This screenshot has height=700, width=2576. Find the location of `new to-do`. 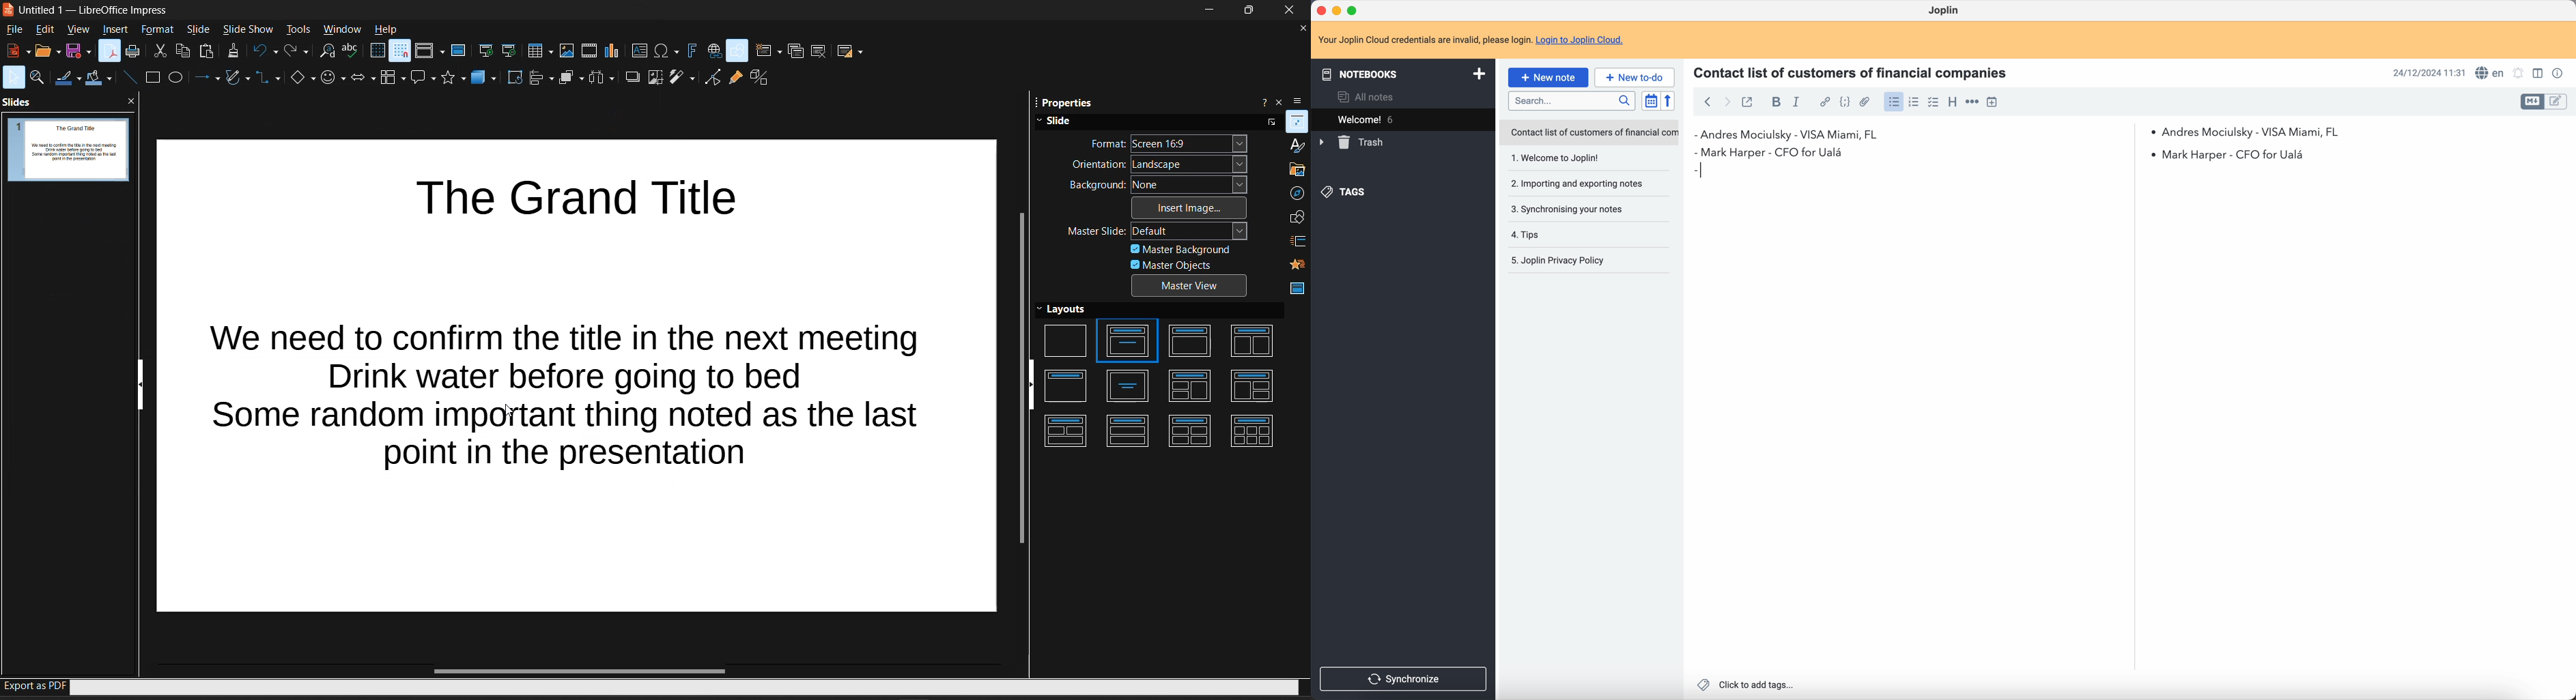

new to-do is located at coordinates (1636, 76).